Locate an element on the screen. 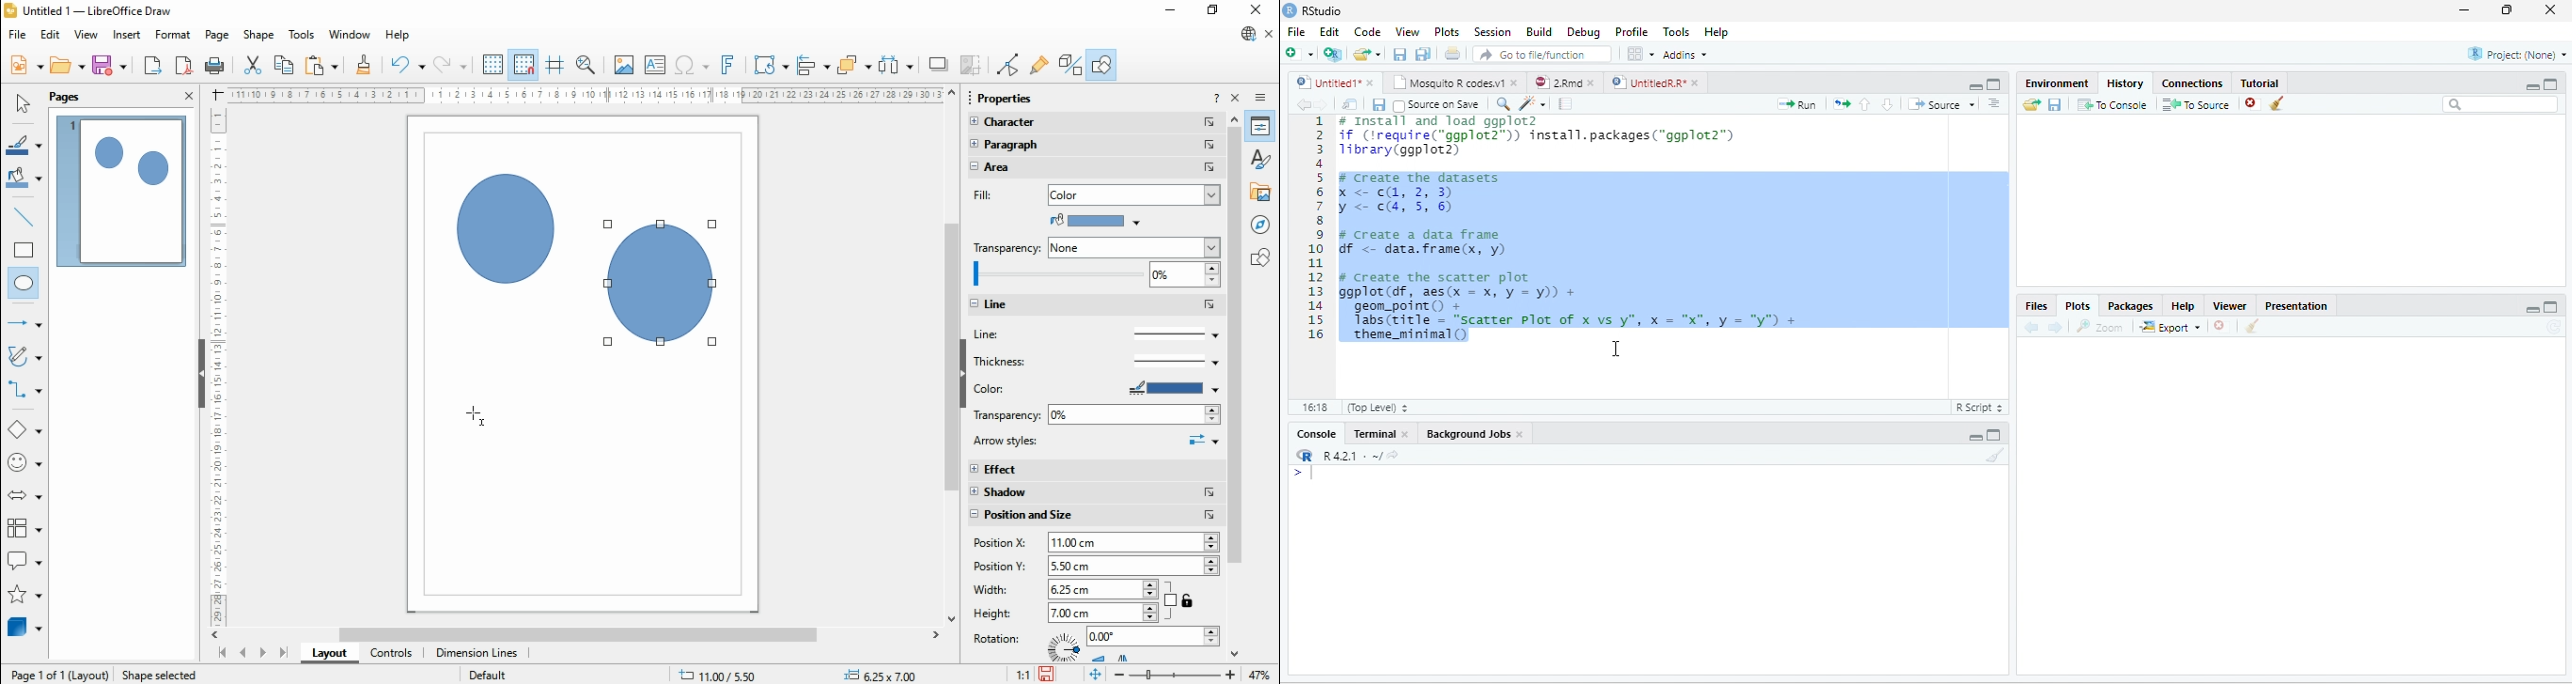 The width and height of the screenshot is (2576, 700). 2.Rmd is located at coordinates (1557, 82).